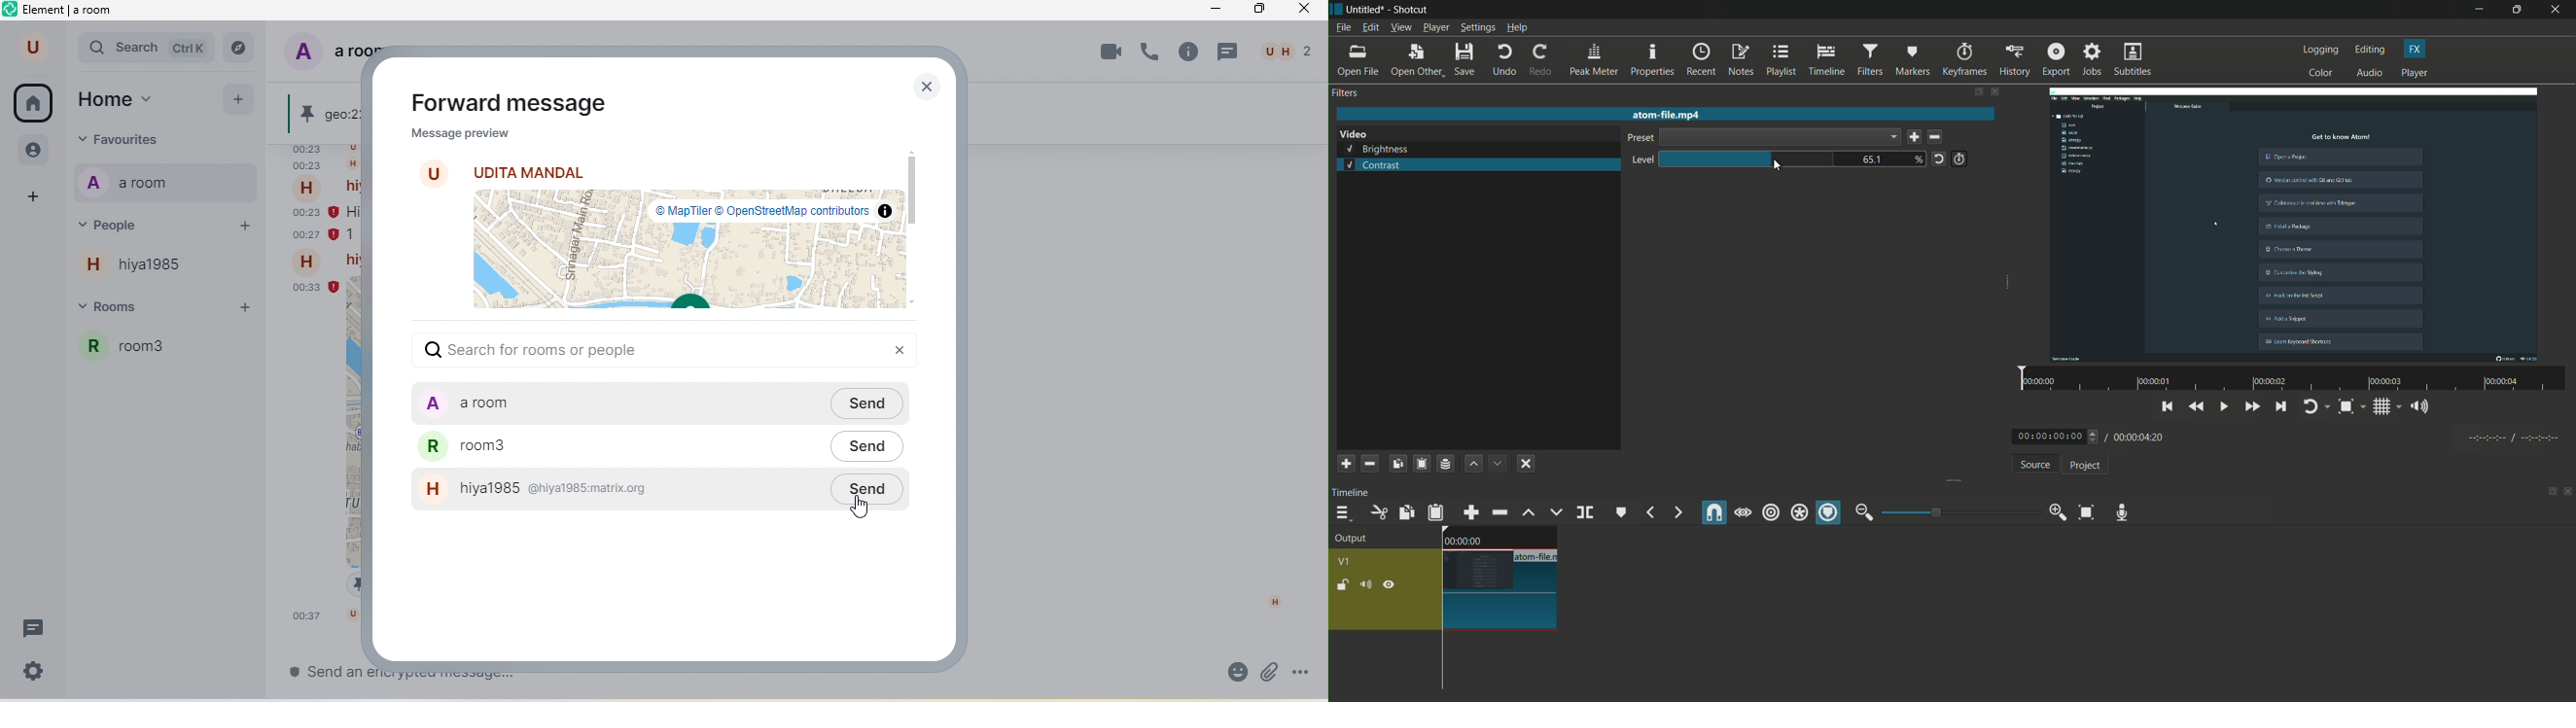 This screenshot has height=728, width=2576. I want to click on video on timeline, so click(1498, 578).